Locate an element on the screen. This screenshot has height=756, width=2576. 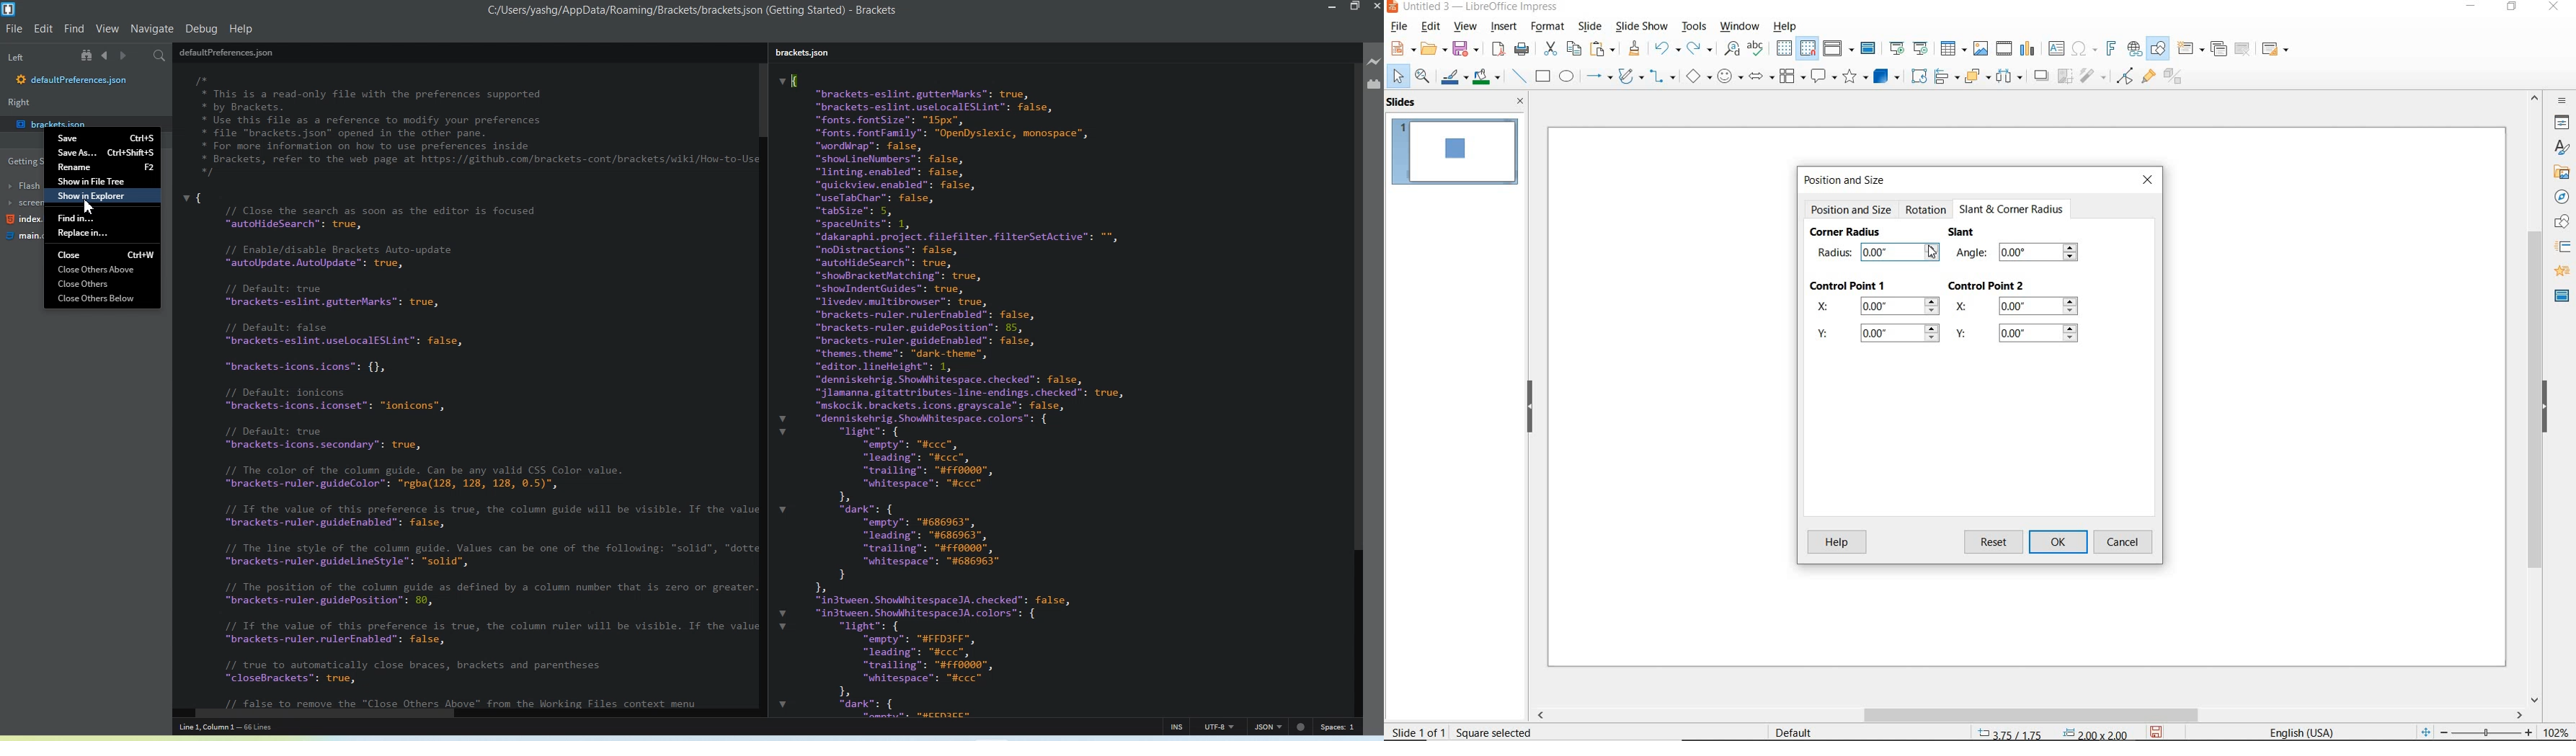
text language is located at coordinates (2308, 732).